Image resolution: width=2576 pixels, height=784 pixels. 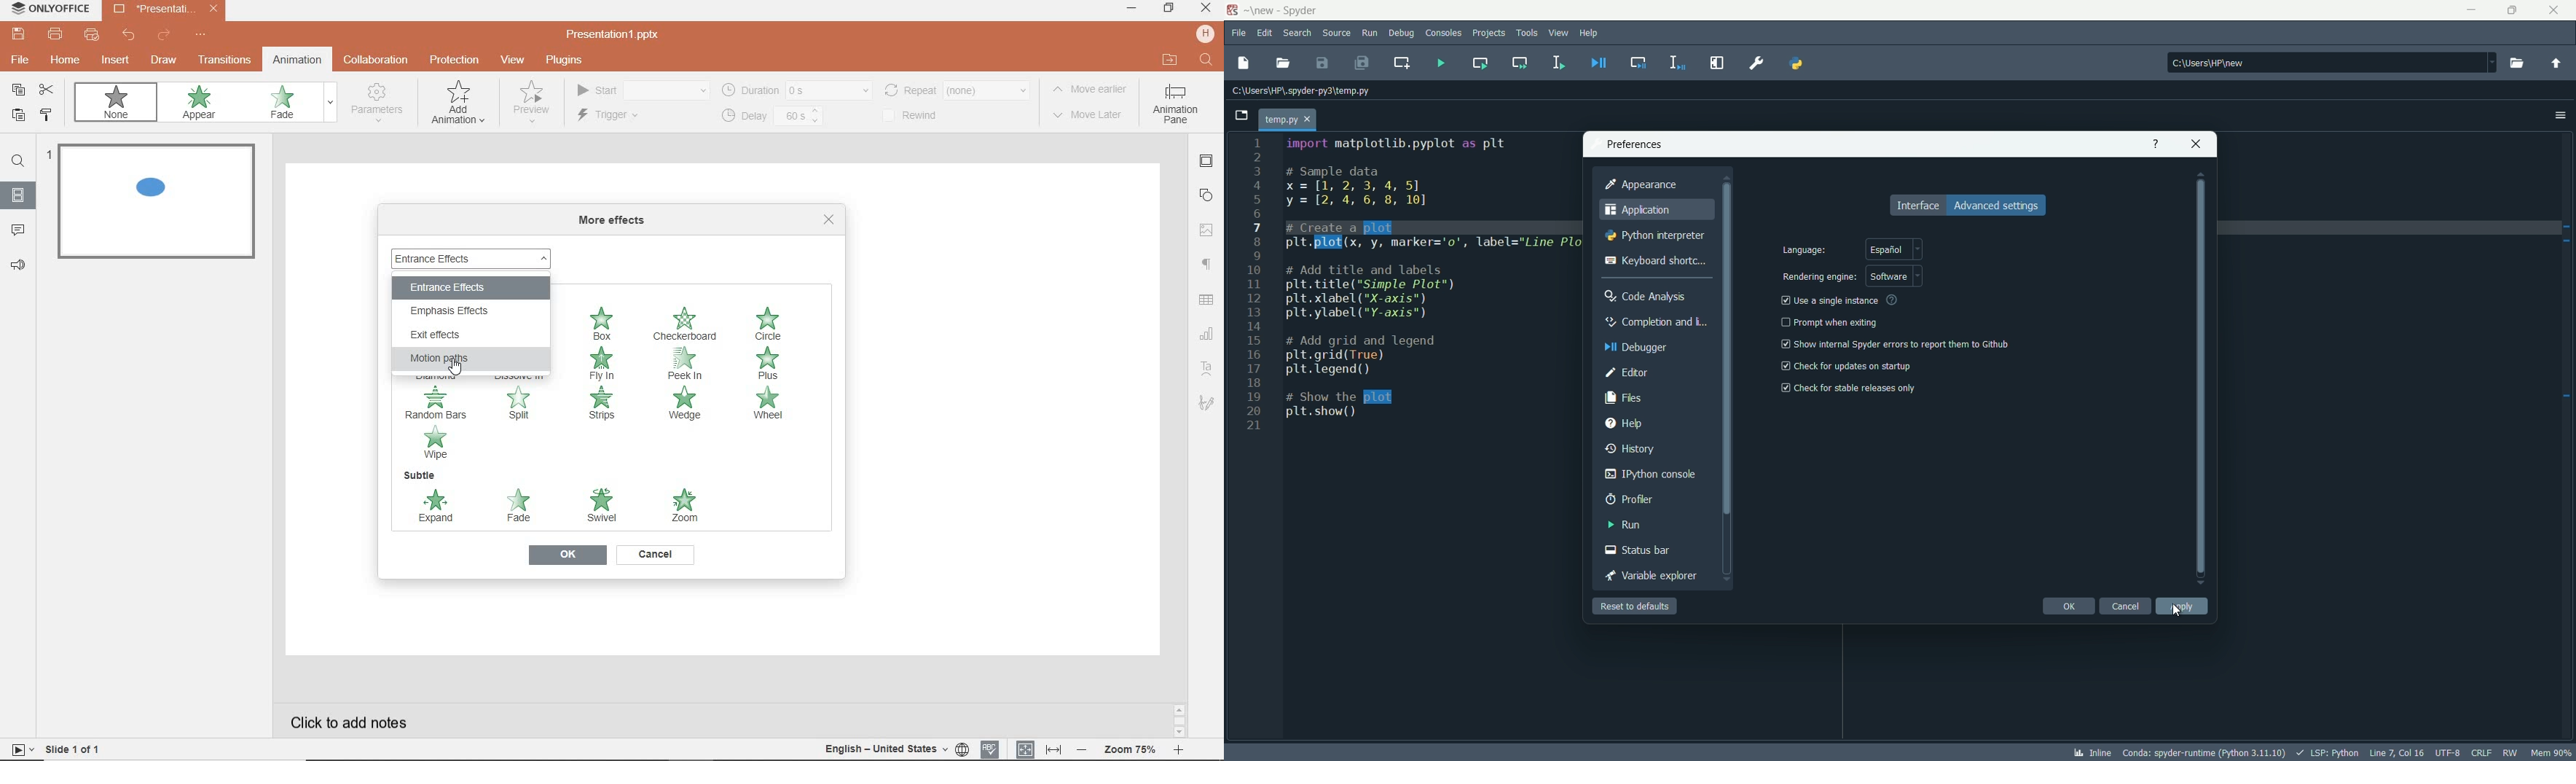 What do you see at coordinates (2197, 144) in the screenshot?
I see `close app` at bounding box center [2197, 144].